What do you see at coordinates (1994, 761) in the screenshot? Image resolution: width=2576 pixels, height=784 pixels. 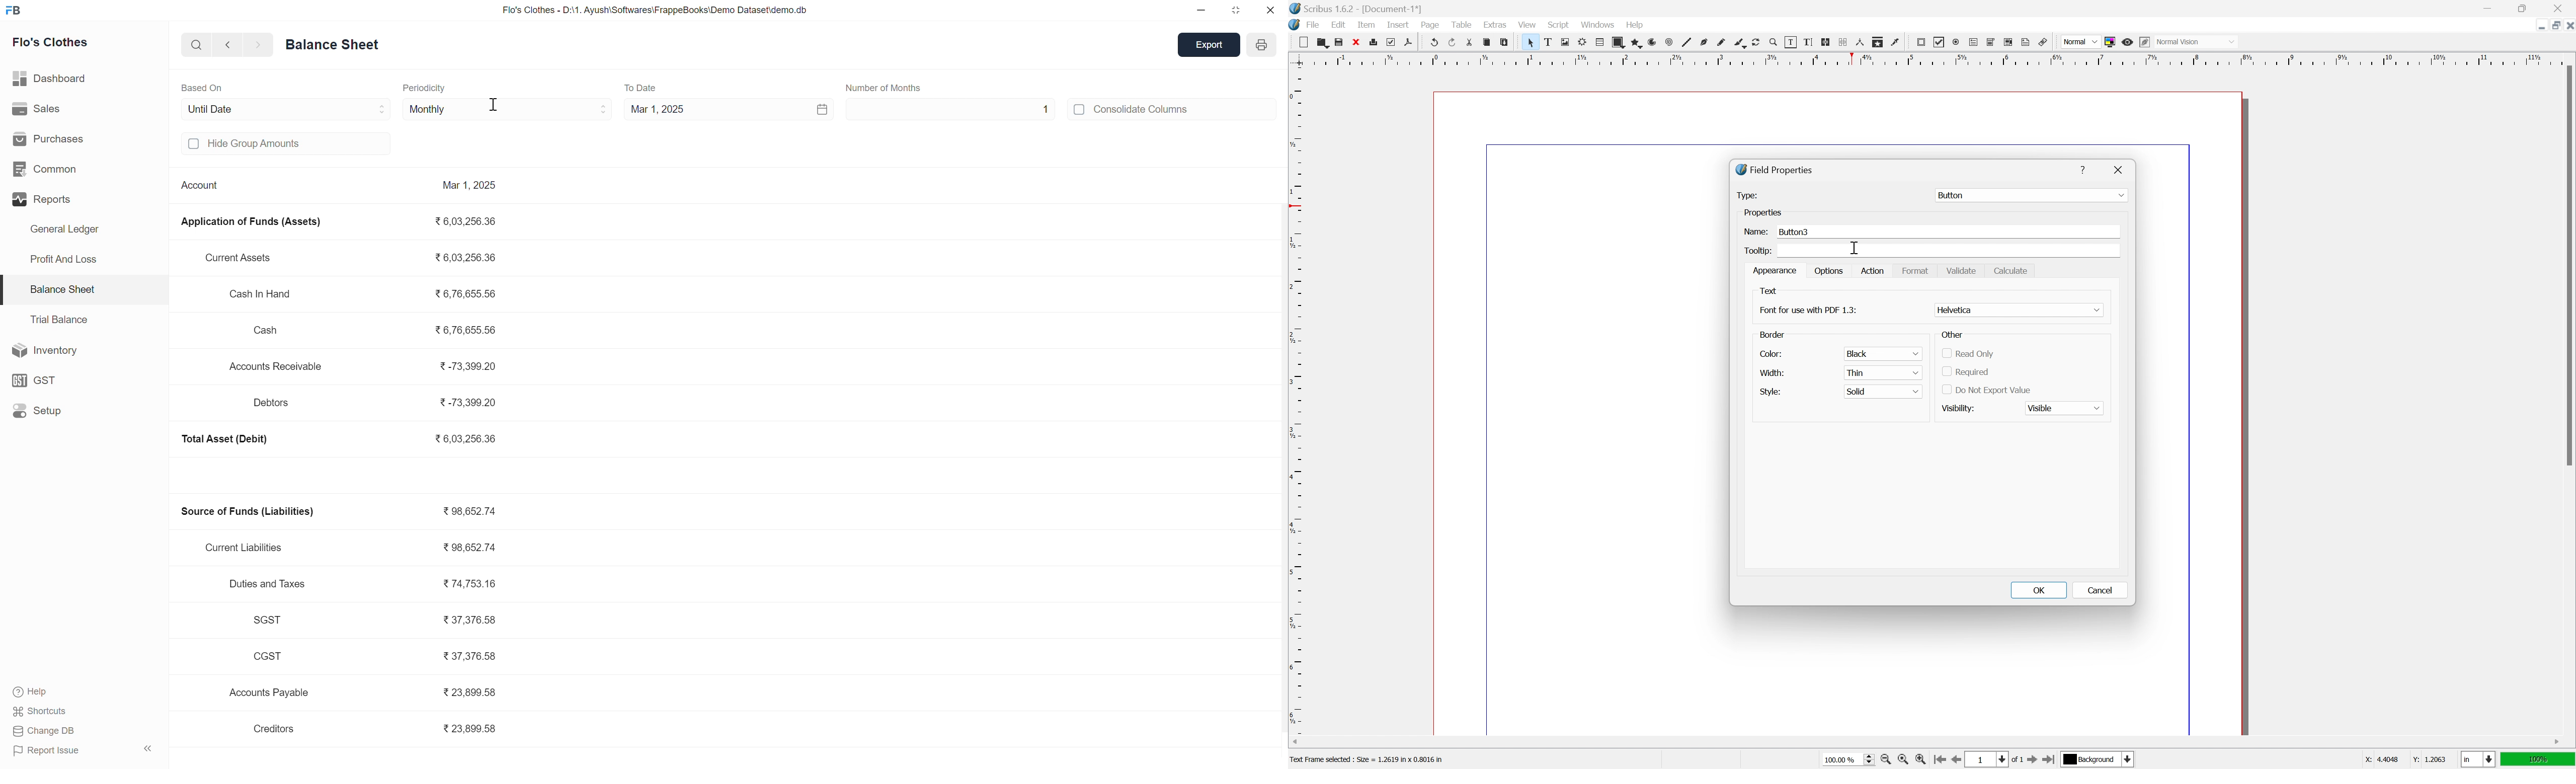 I see `select current page` at bounding box center [1994, 761].